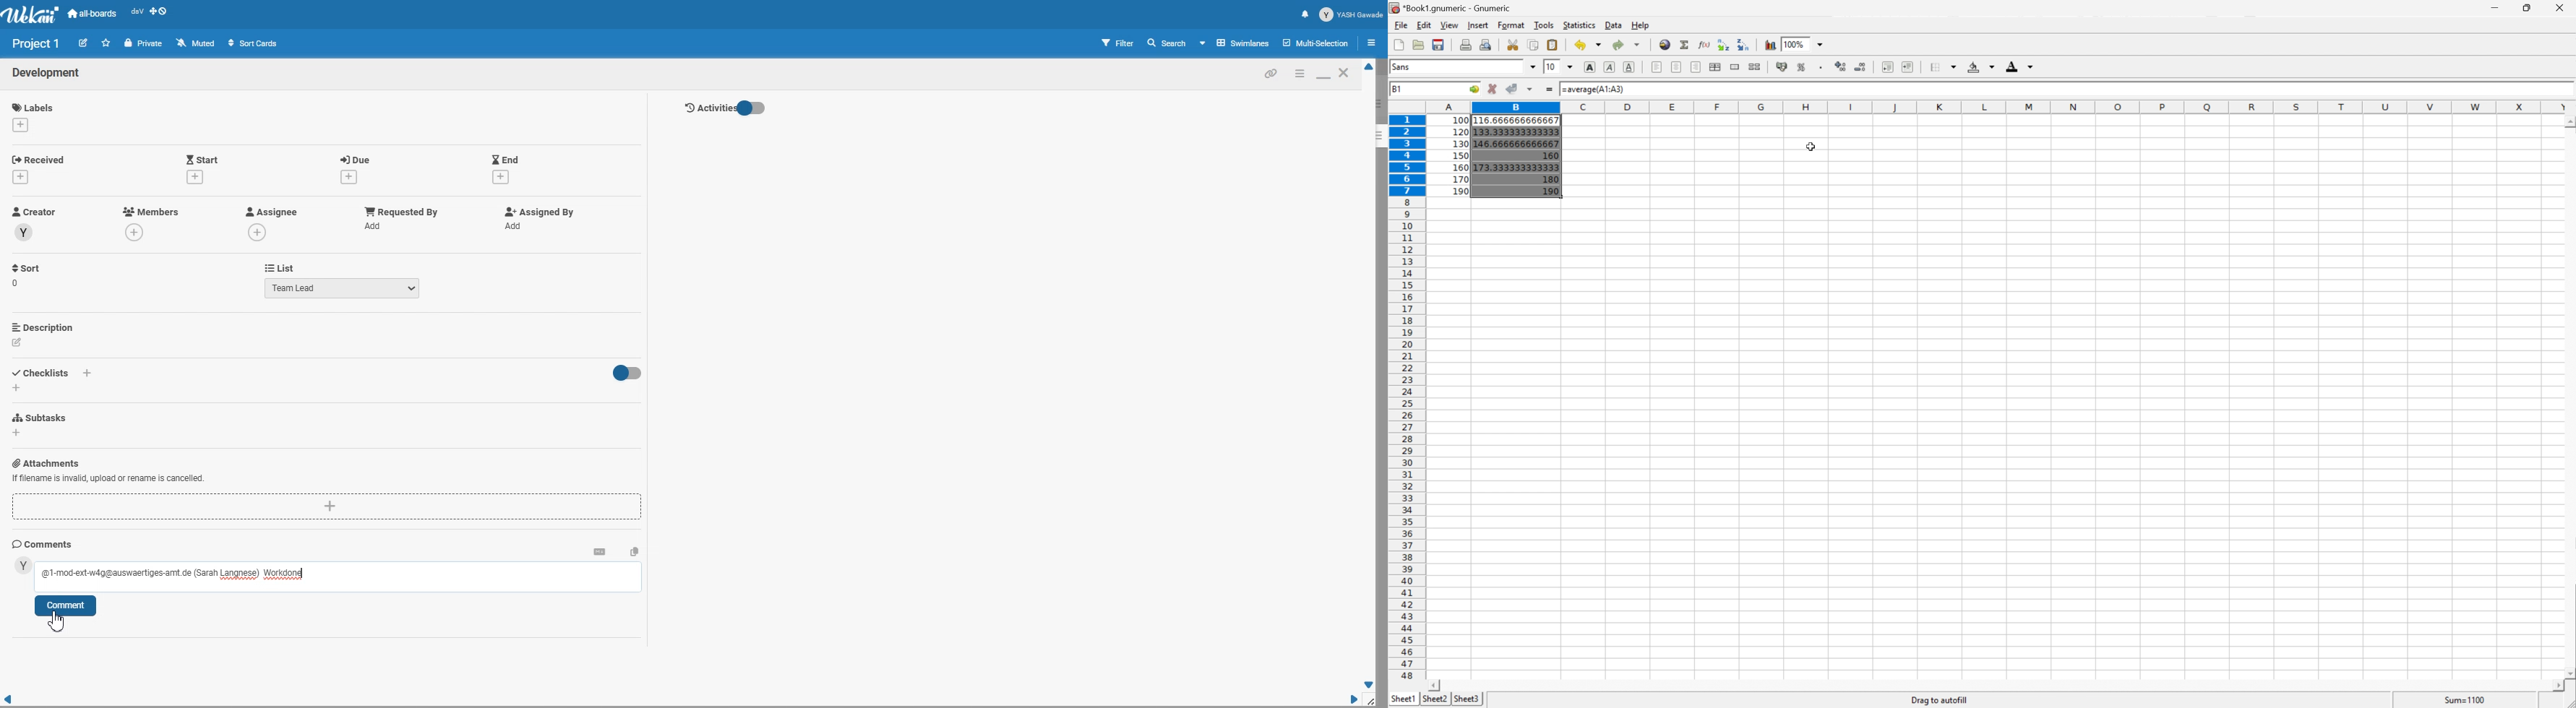 This screenshot has width=2576, height=728. I want to click on Split the ranges of merged cells, so click(1755, 66).